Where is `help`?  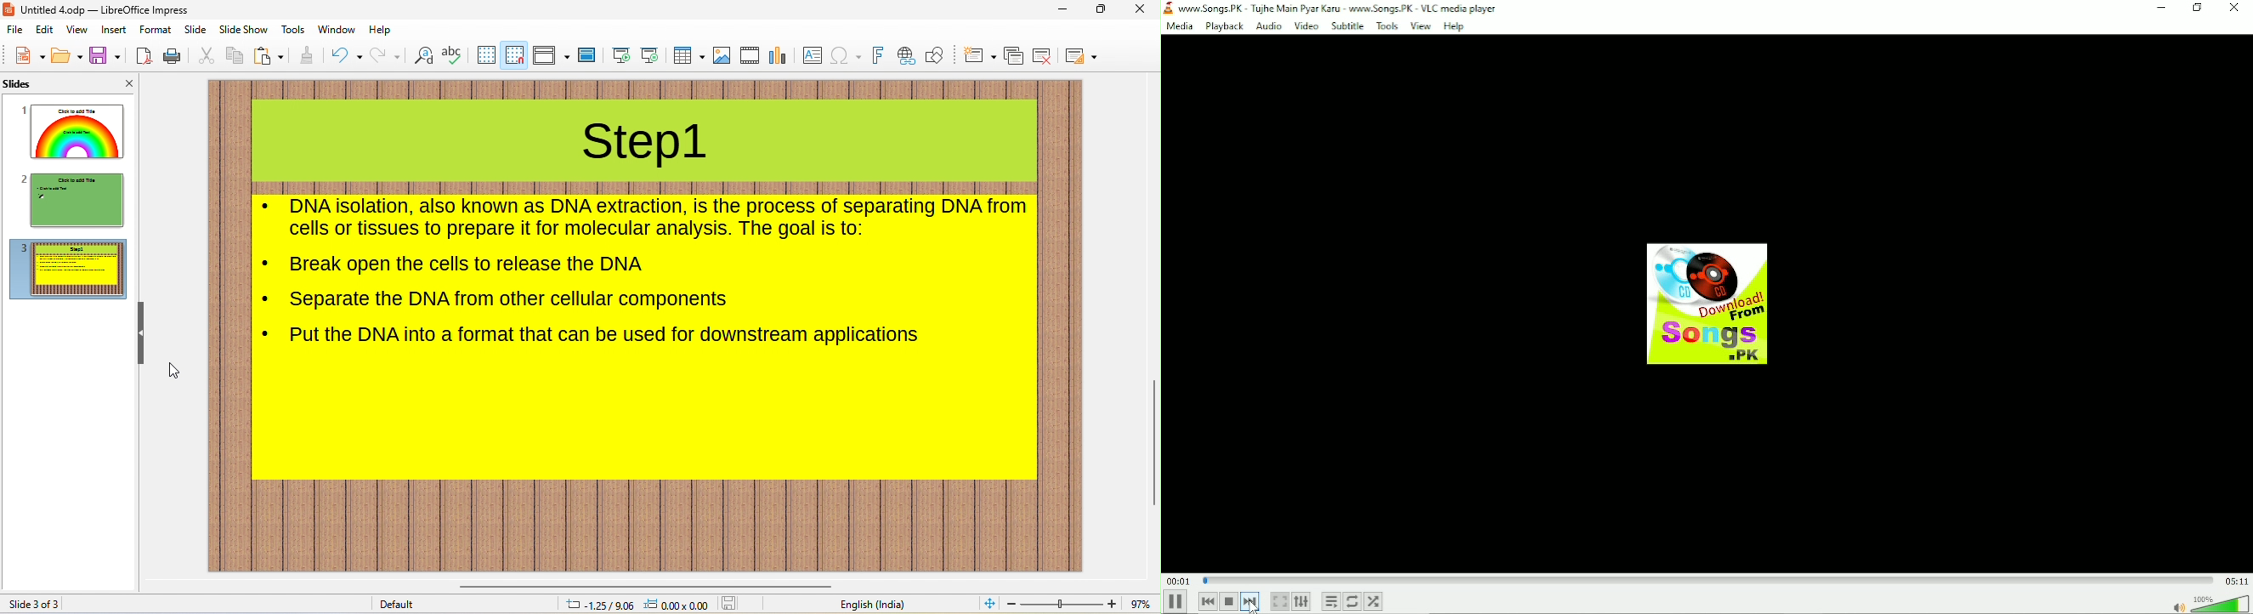 help is located at coordinates (380, 30).